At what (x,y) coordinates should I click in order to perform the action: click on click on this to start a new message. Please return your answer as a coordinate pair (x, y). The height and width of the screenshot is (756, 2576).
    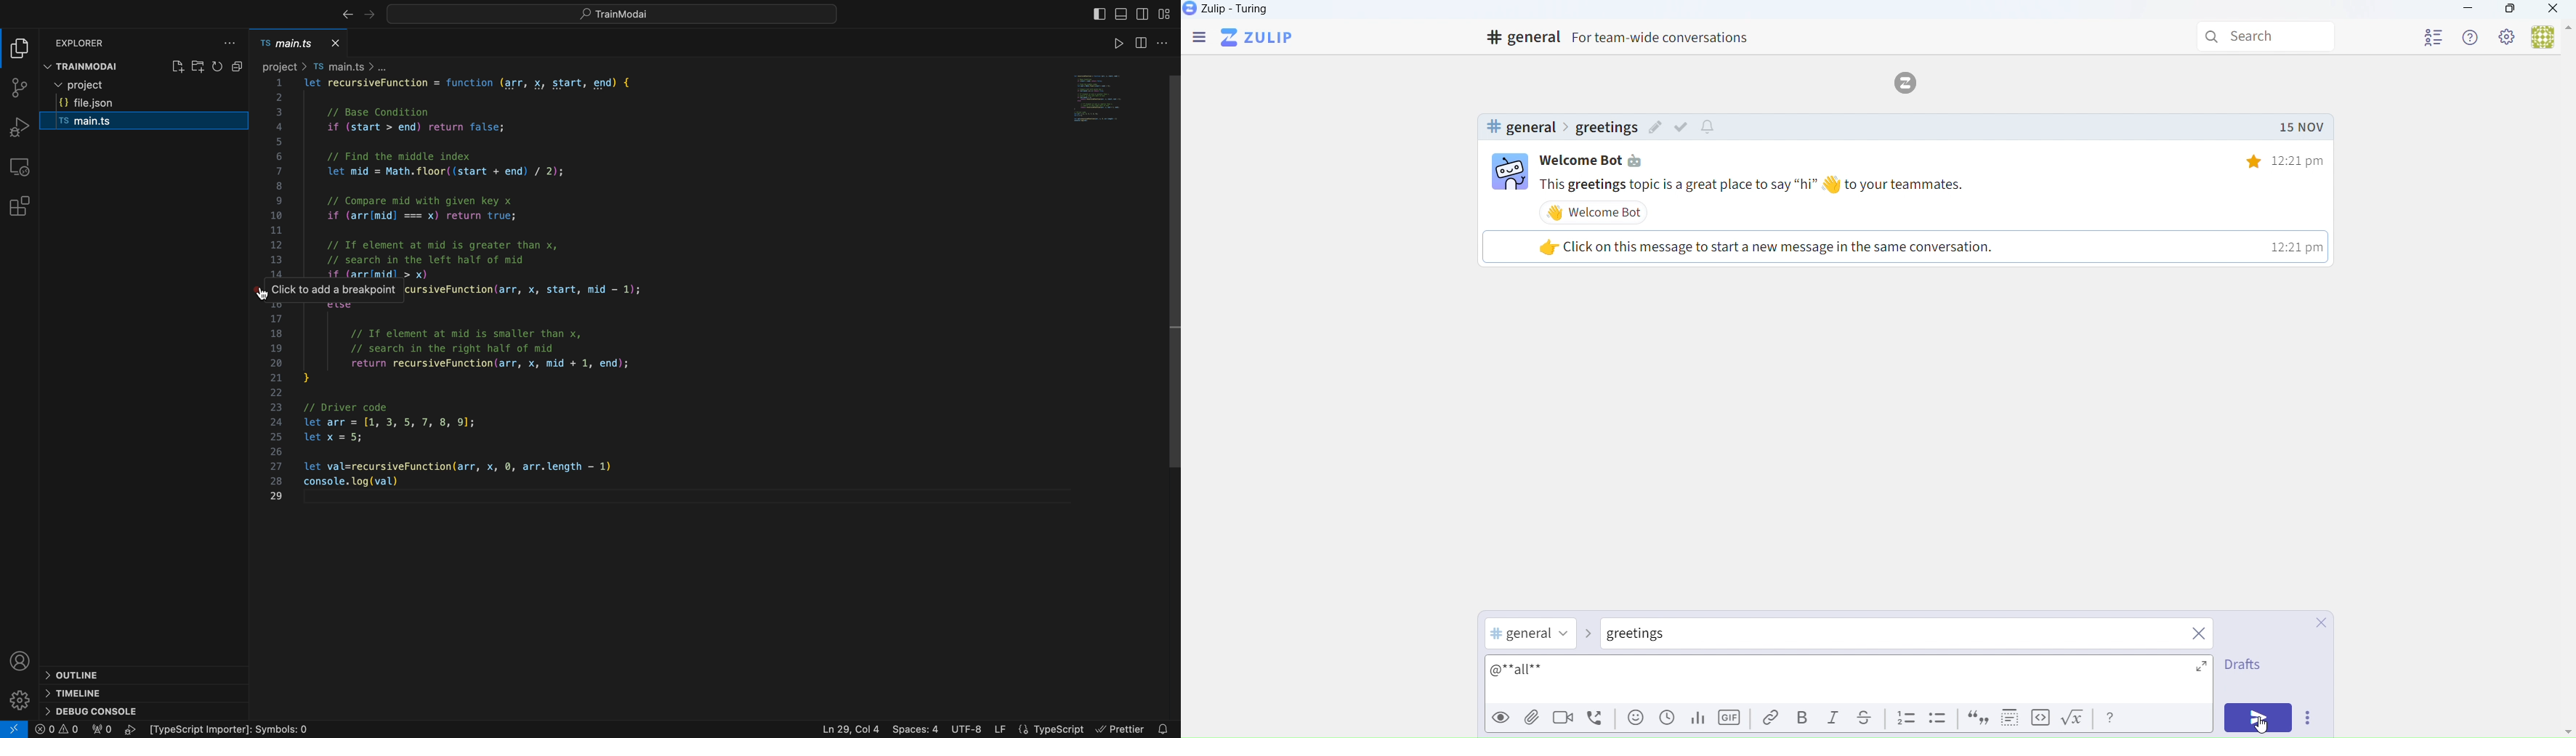
    Looking at the image, I should click on (1902, 246).